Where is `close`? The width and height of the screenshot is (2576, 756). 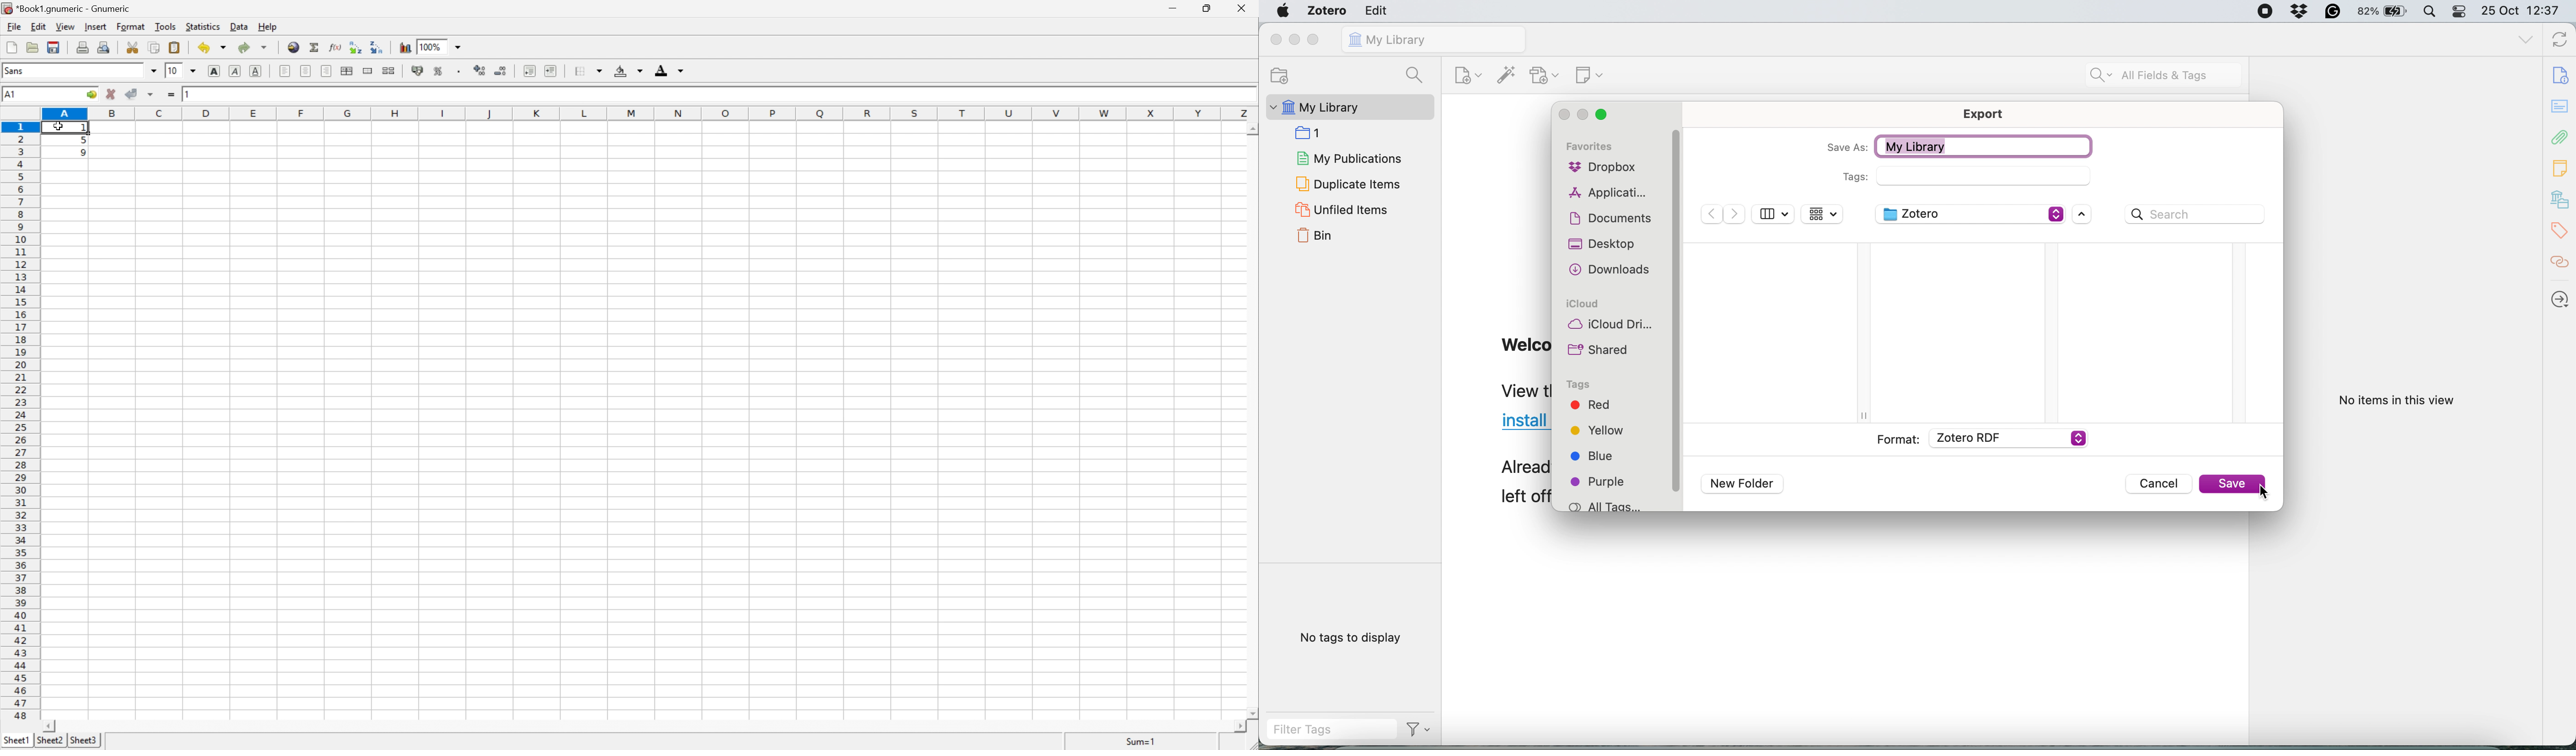
close is located at coordinates (1247, 8).